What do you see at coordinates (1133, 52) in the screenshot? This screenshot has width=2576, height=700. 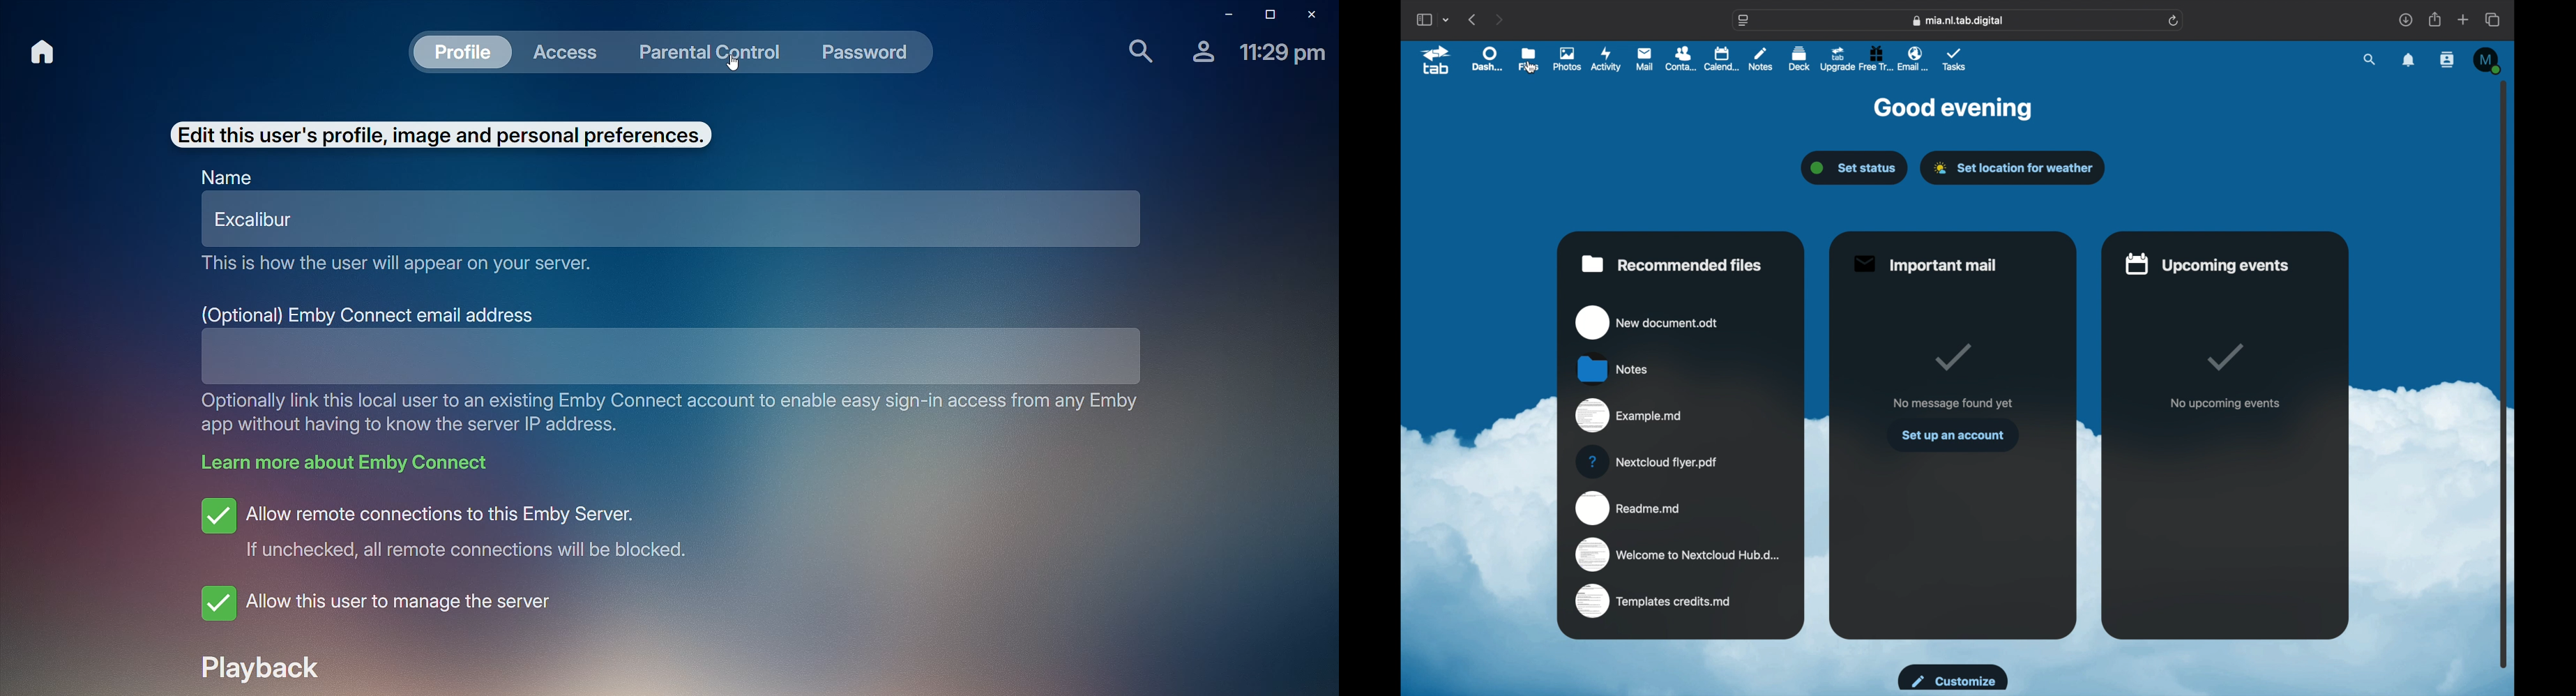 I see `Find` at bounding box center [1133, 52].